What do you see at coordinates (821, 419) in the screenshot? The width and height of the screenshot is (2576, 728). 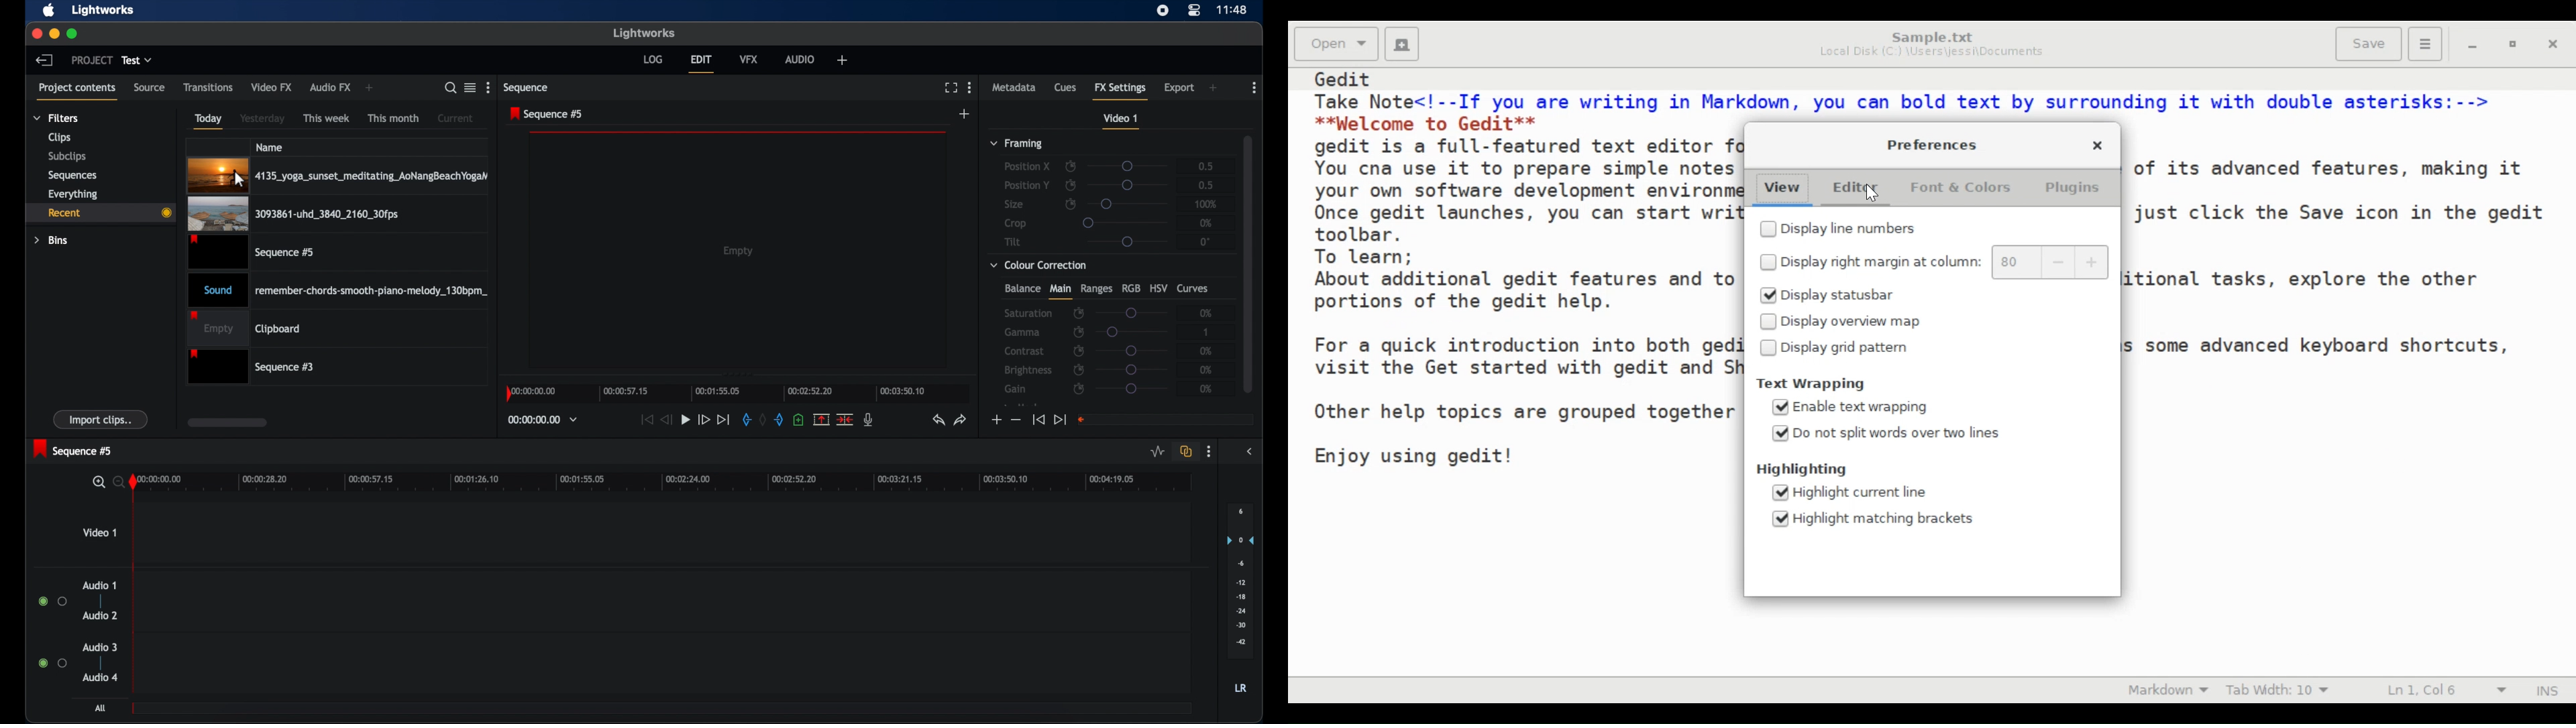 I see `split` at bounding box center [821, 419].